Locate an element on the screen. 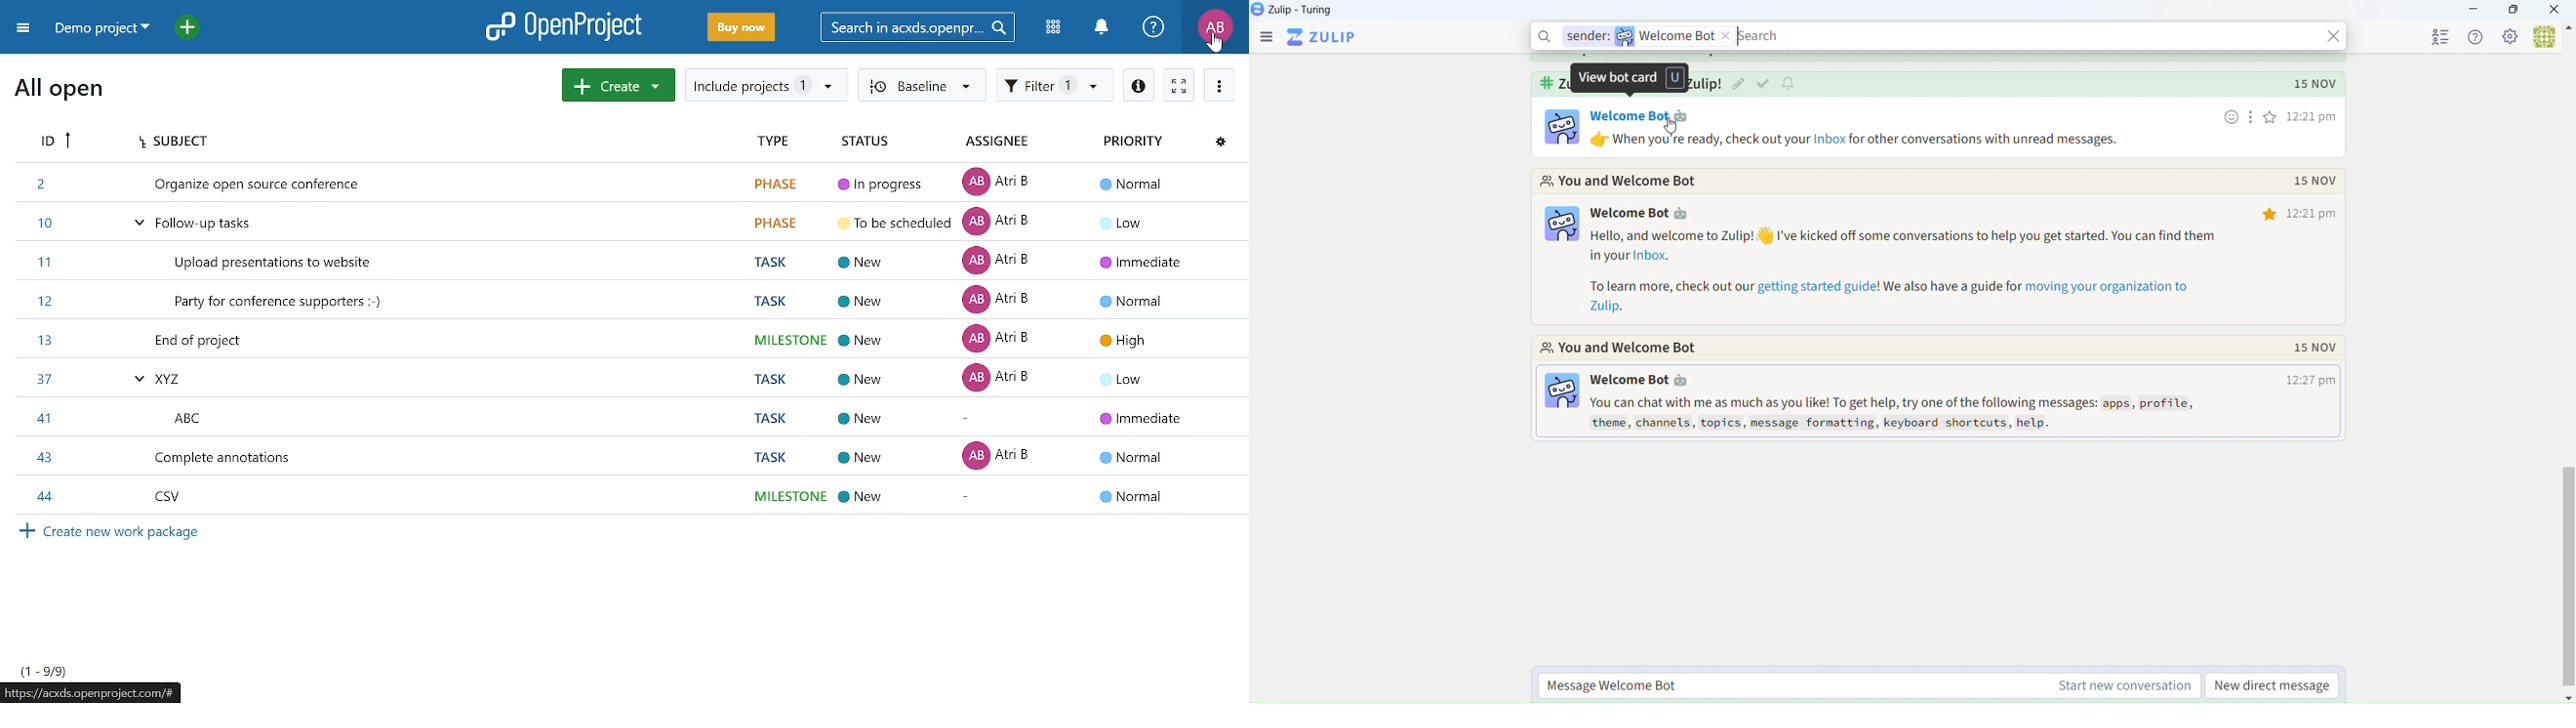  cursor is located at coordinates (1676, 129).